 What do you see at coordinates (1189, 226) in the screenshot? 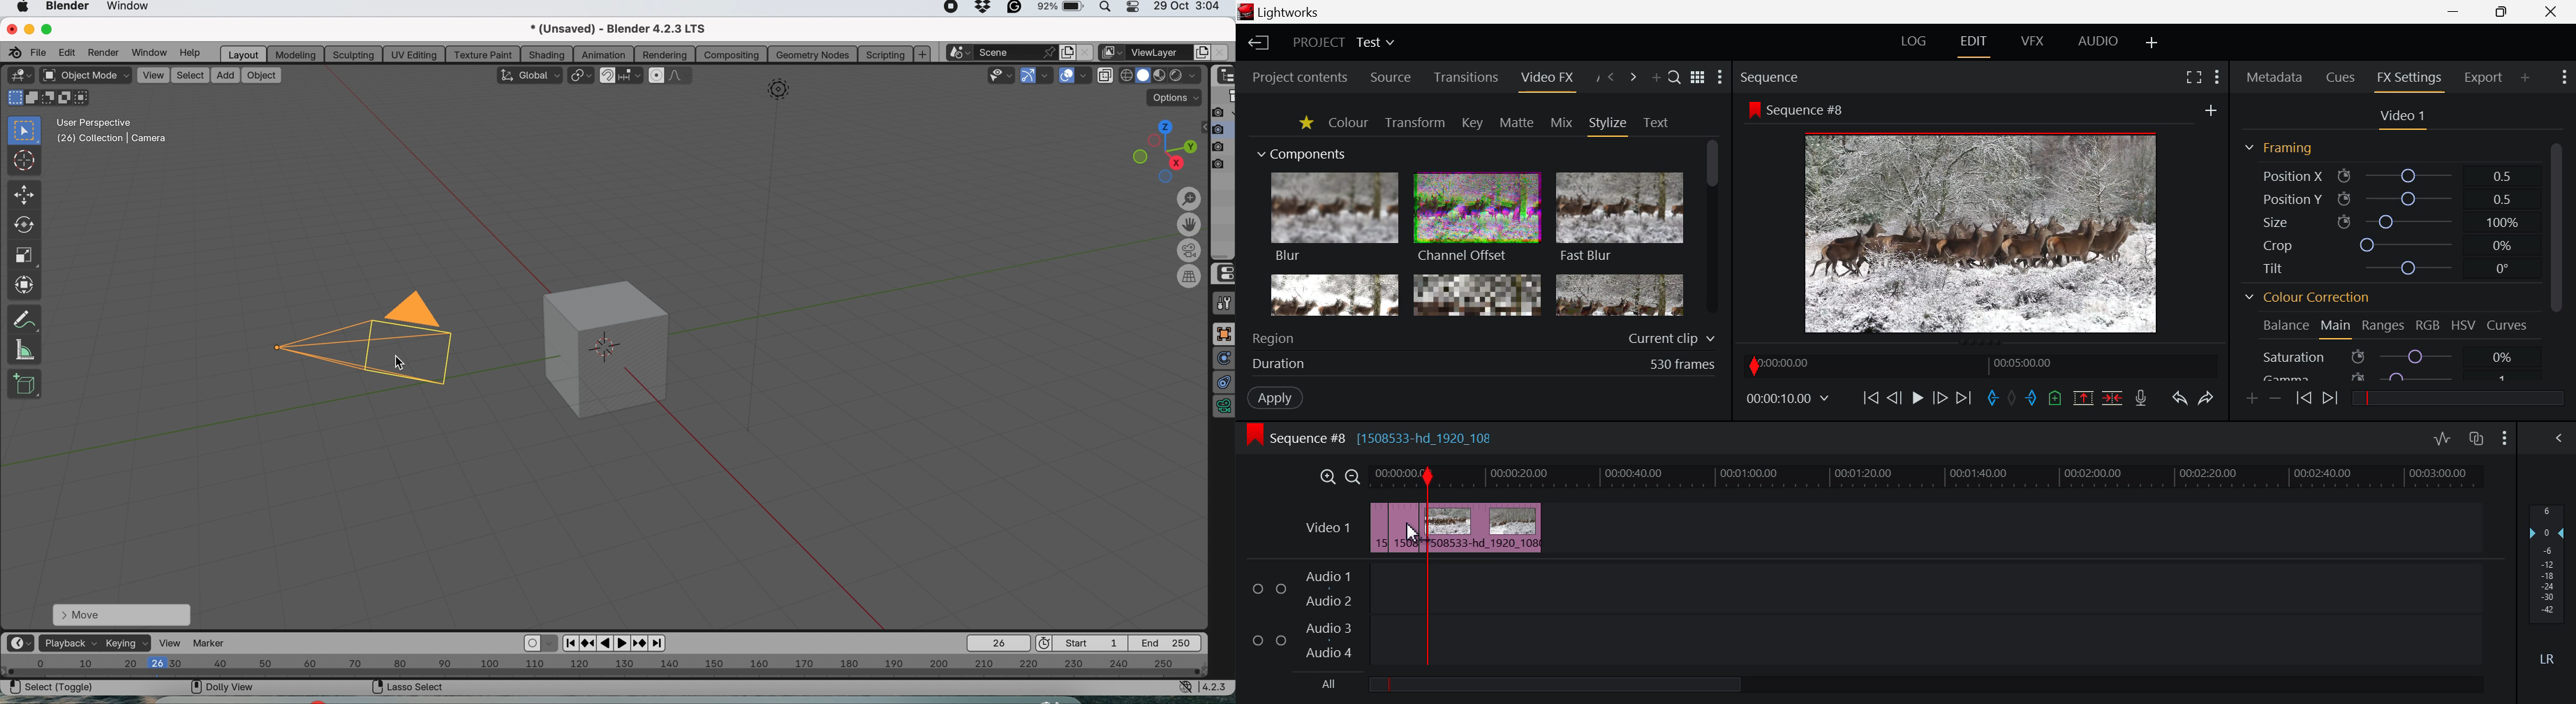
I see `move the view` at bounding box center [1189, 226].